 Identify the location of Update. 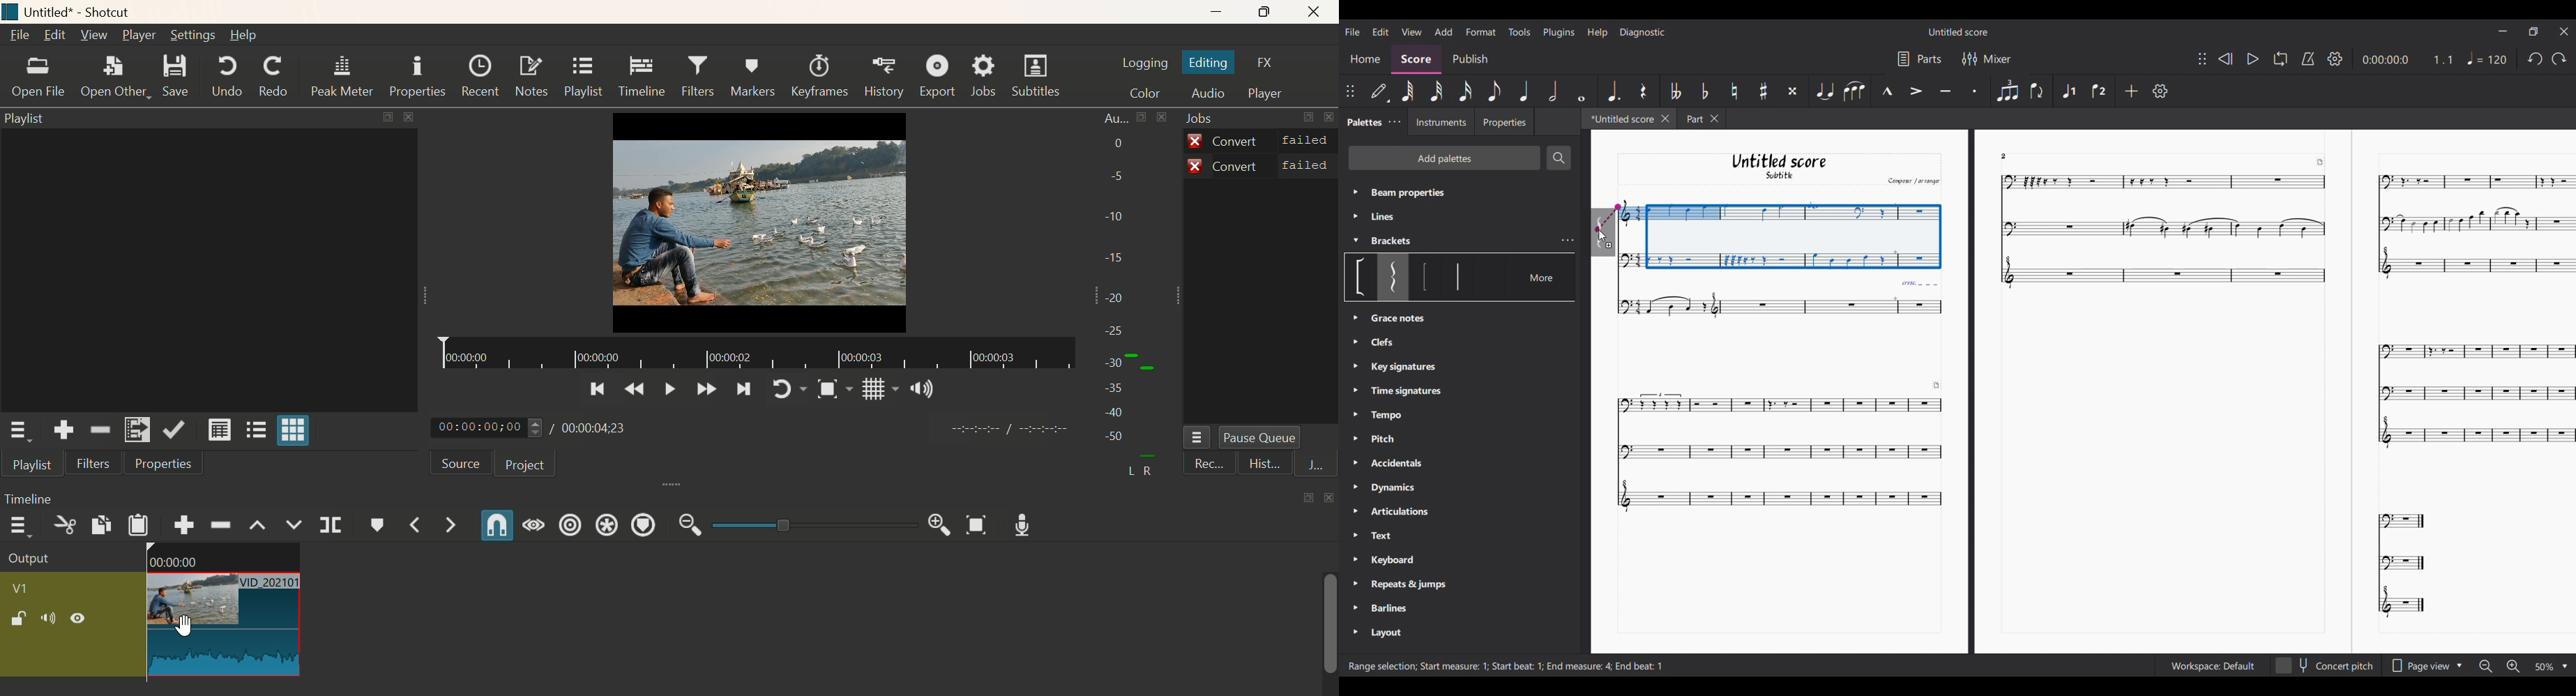
(176, 430).